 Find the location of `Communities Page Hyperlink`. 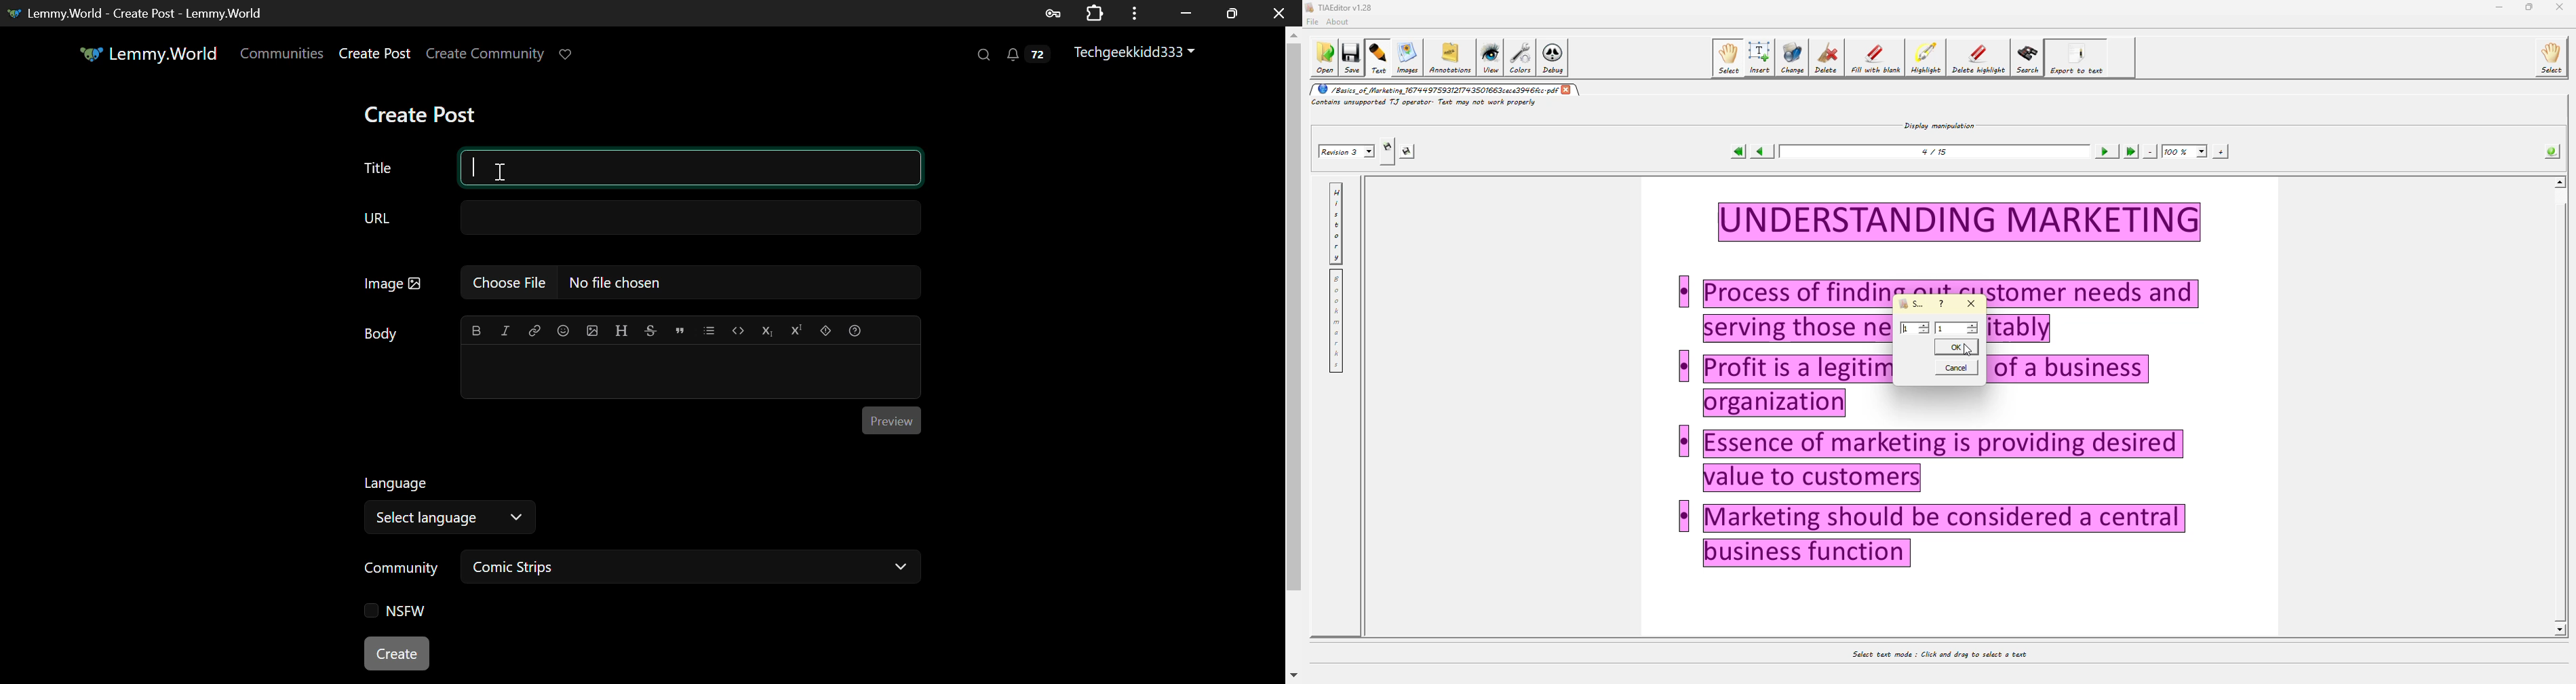

Communities Page Hyperlink is located at coordinates (281, 53).